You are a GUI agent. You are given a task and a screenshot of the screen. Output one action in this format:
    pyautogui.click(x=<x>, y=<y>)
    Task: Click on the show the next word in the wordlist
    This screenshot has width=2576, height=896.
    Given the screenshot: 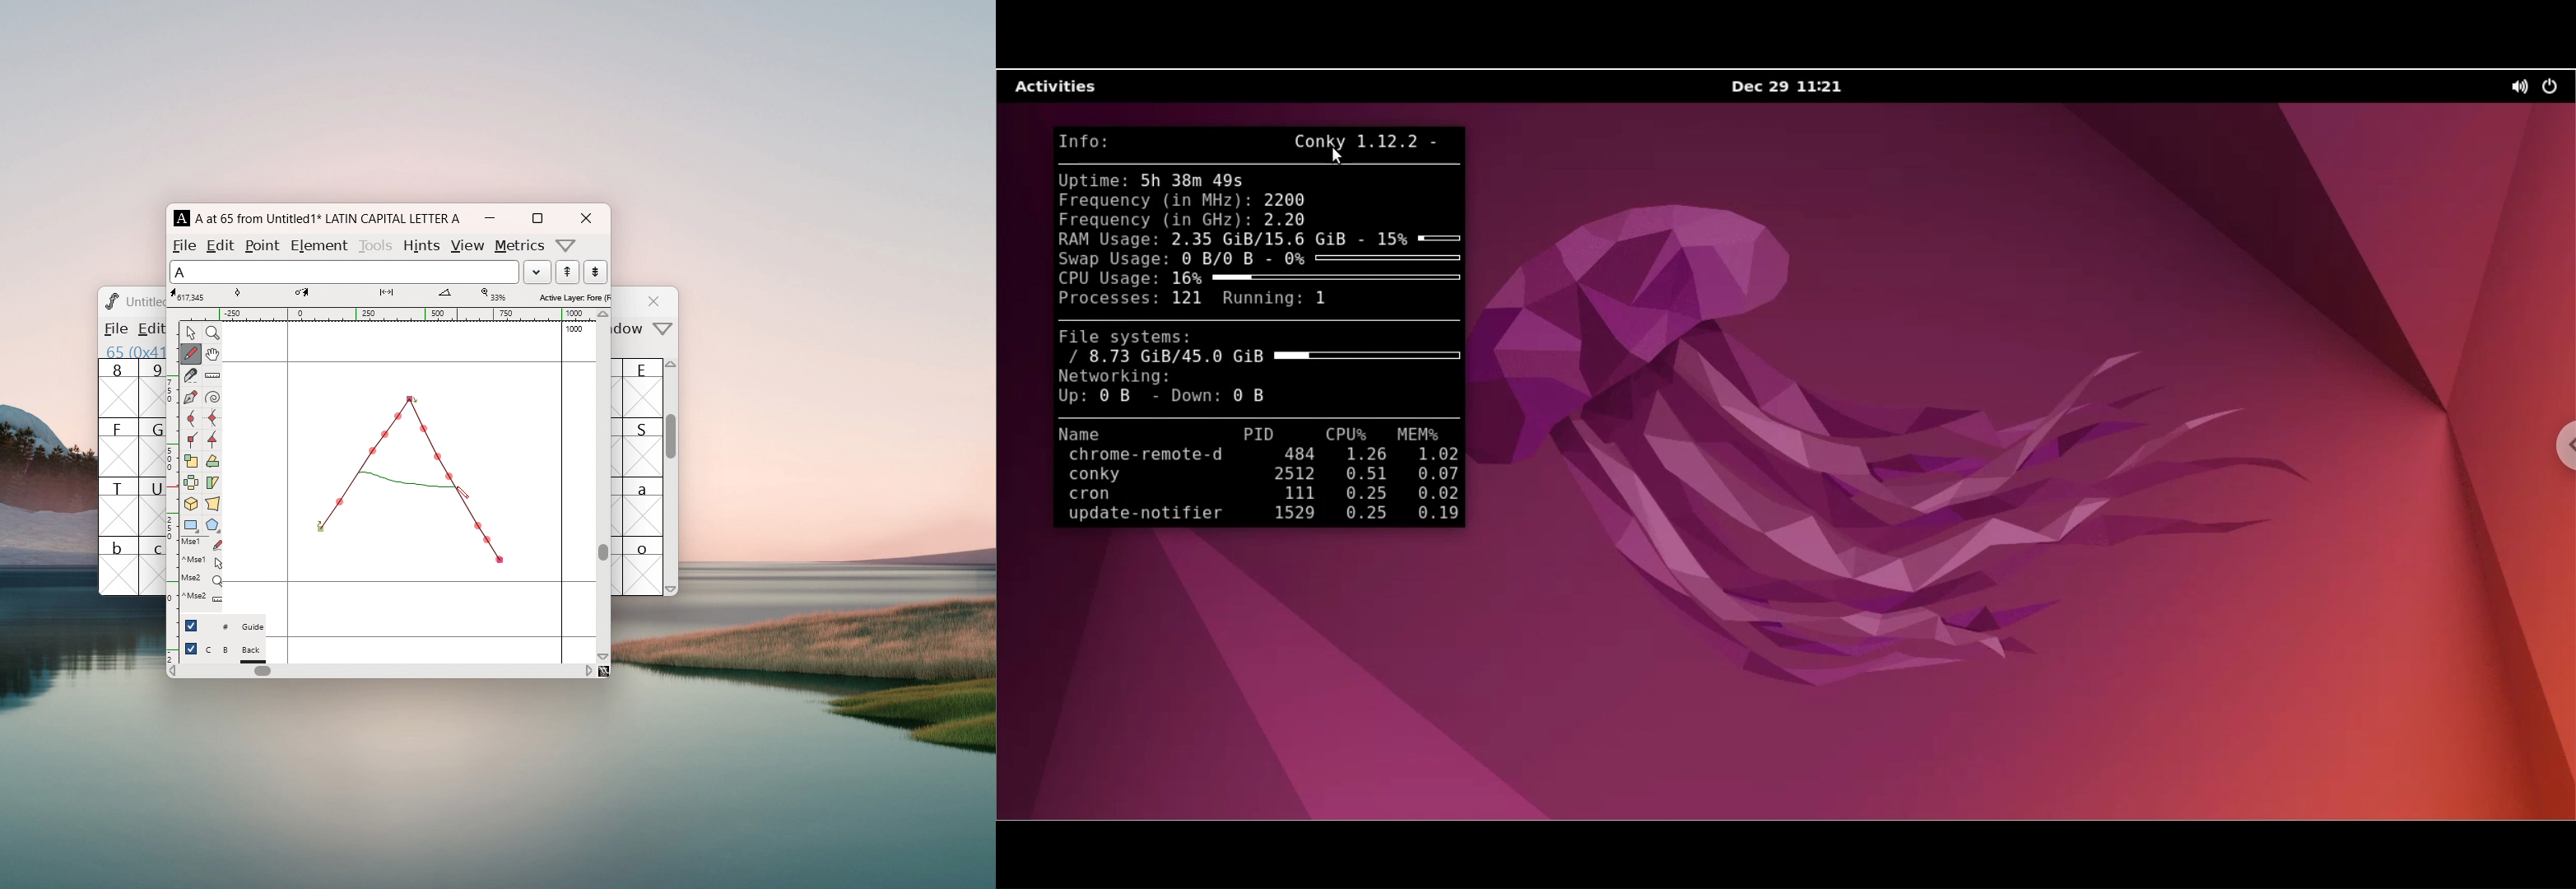 What is the action you would take?
    pyautogui.click(x=567, y=273)
    